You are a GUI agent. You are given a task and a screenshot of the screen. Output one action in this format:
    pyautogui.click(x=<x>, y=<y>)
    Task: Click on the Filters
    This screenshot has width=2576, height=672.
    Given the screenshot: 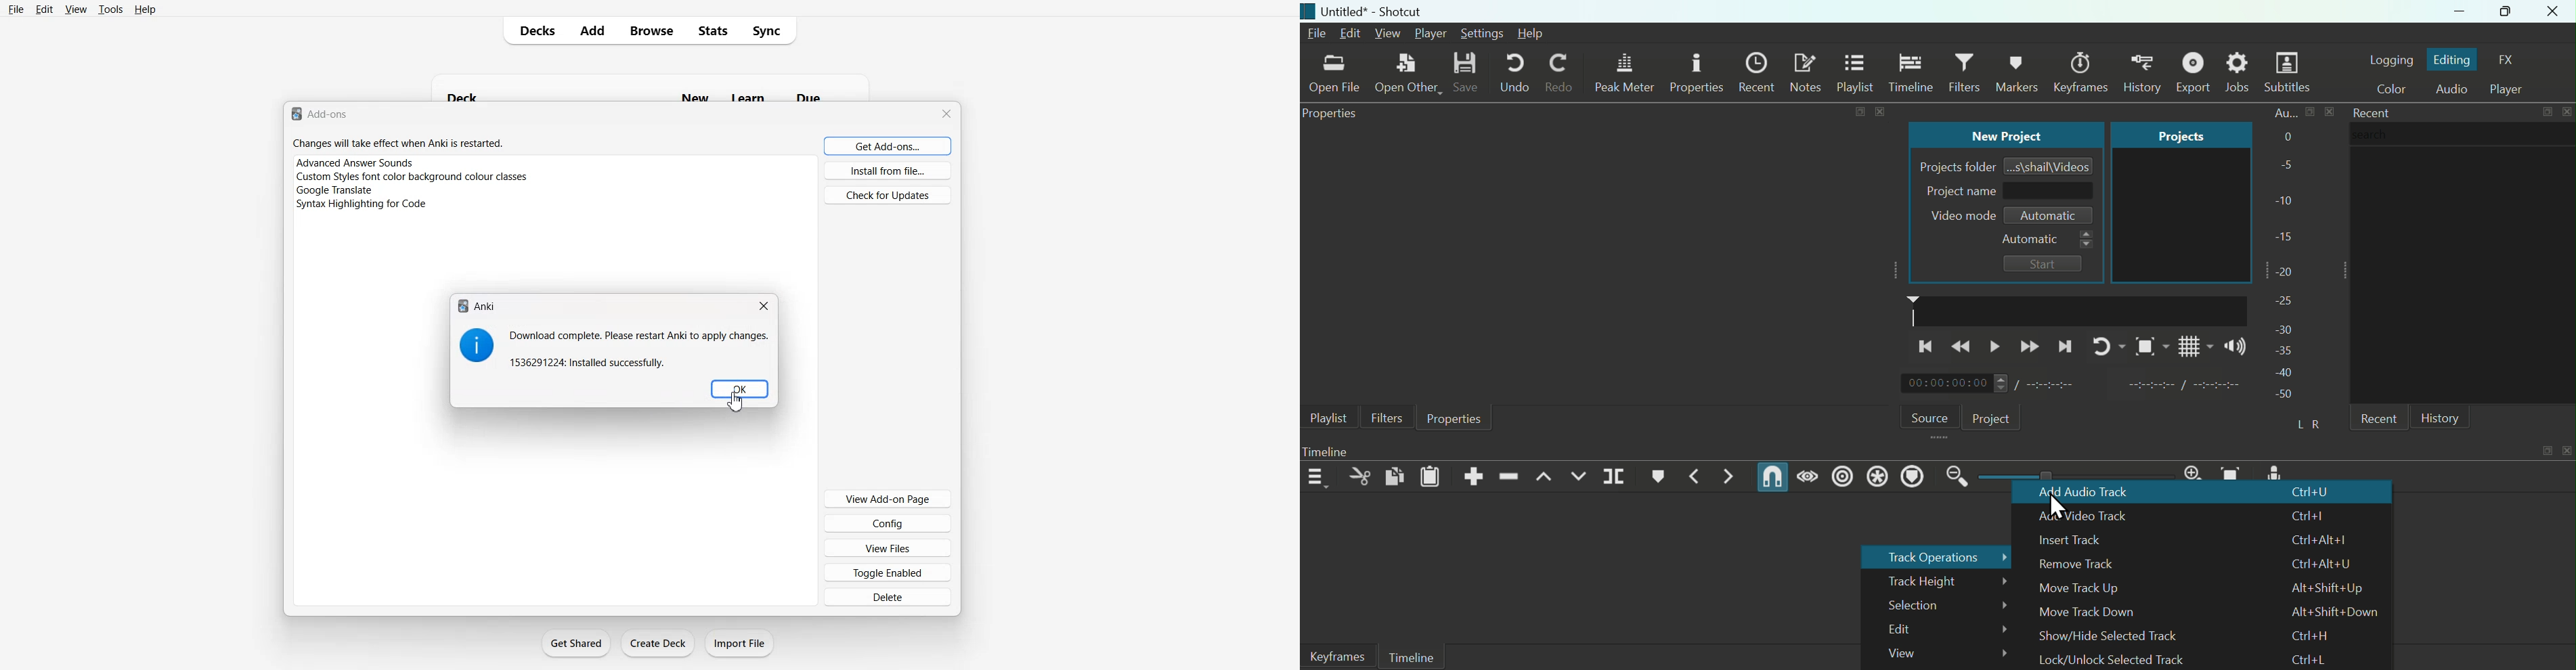 What is the action you would take?
    pyautogui.click(x=1966, y=73)
    